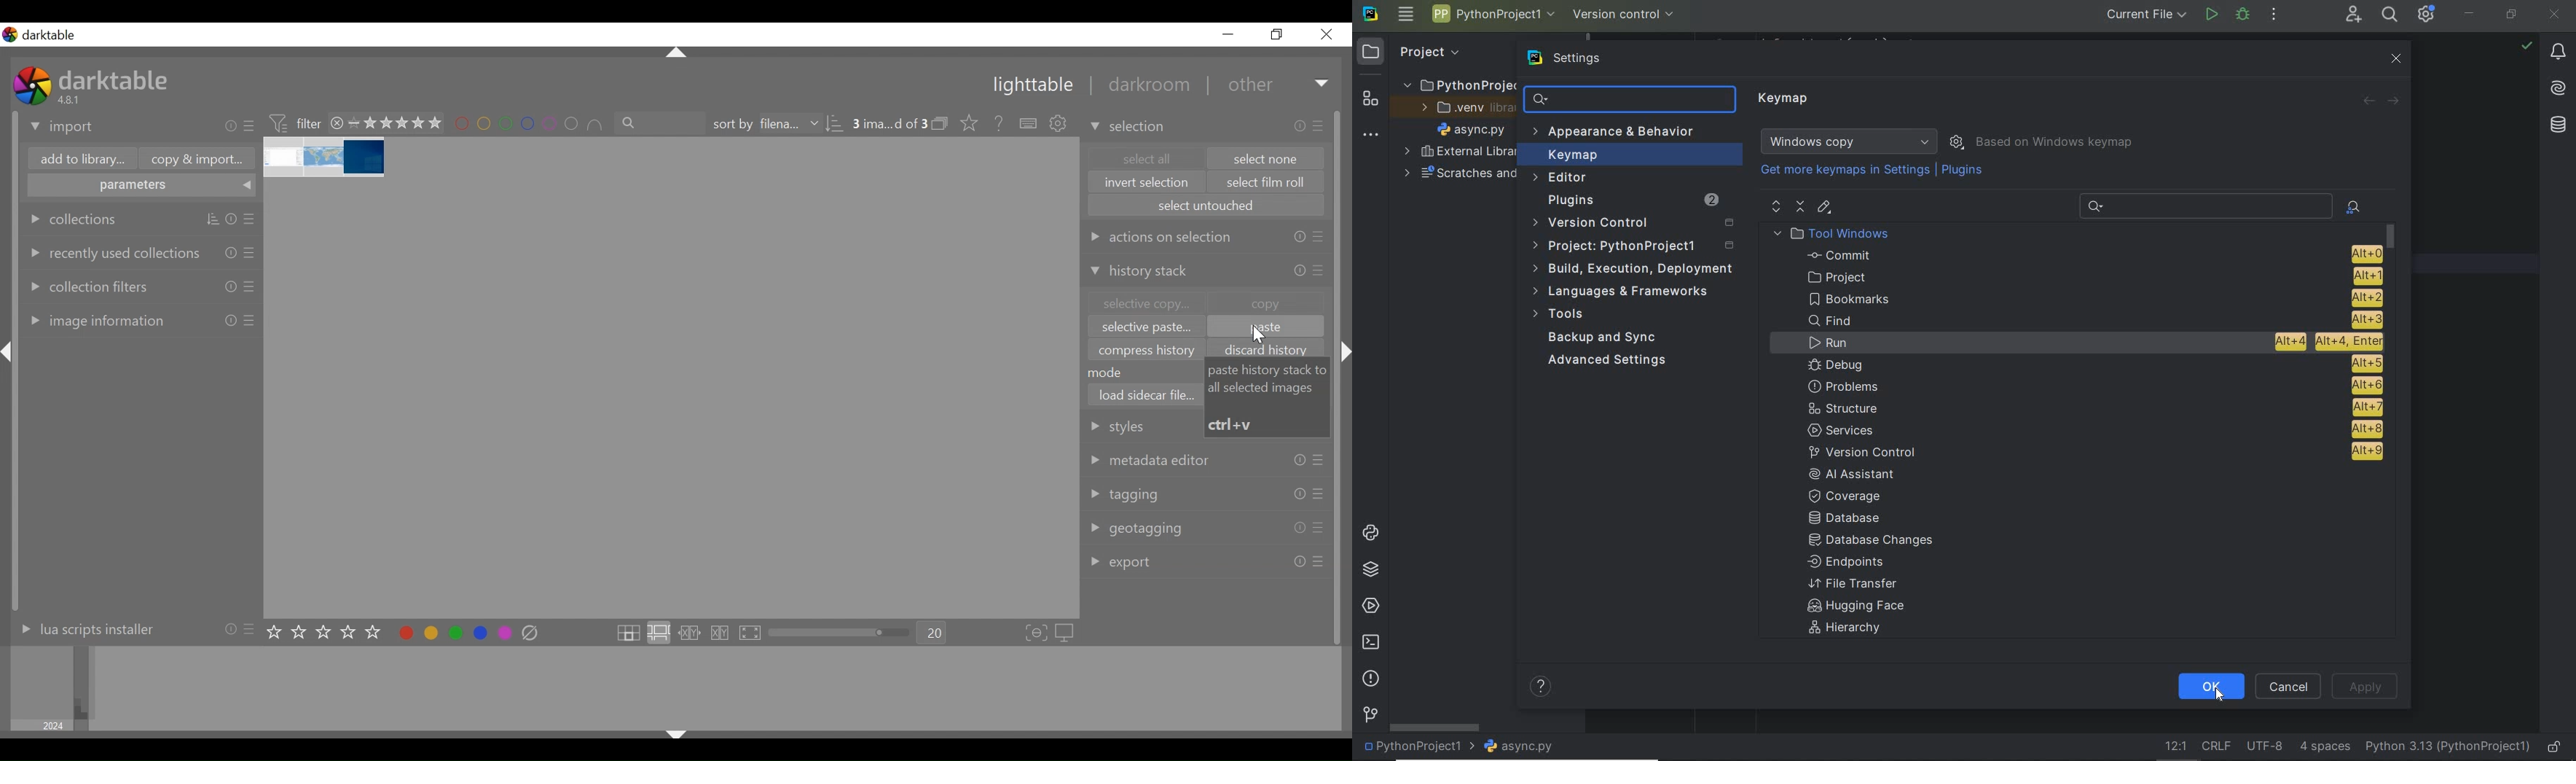 This screenshot has width=2576, height=784. What do you see at coordinates (1456, 152) in the screenshot?
I see `External Libraries` at bounding box center [1456, 152].